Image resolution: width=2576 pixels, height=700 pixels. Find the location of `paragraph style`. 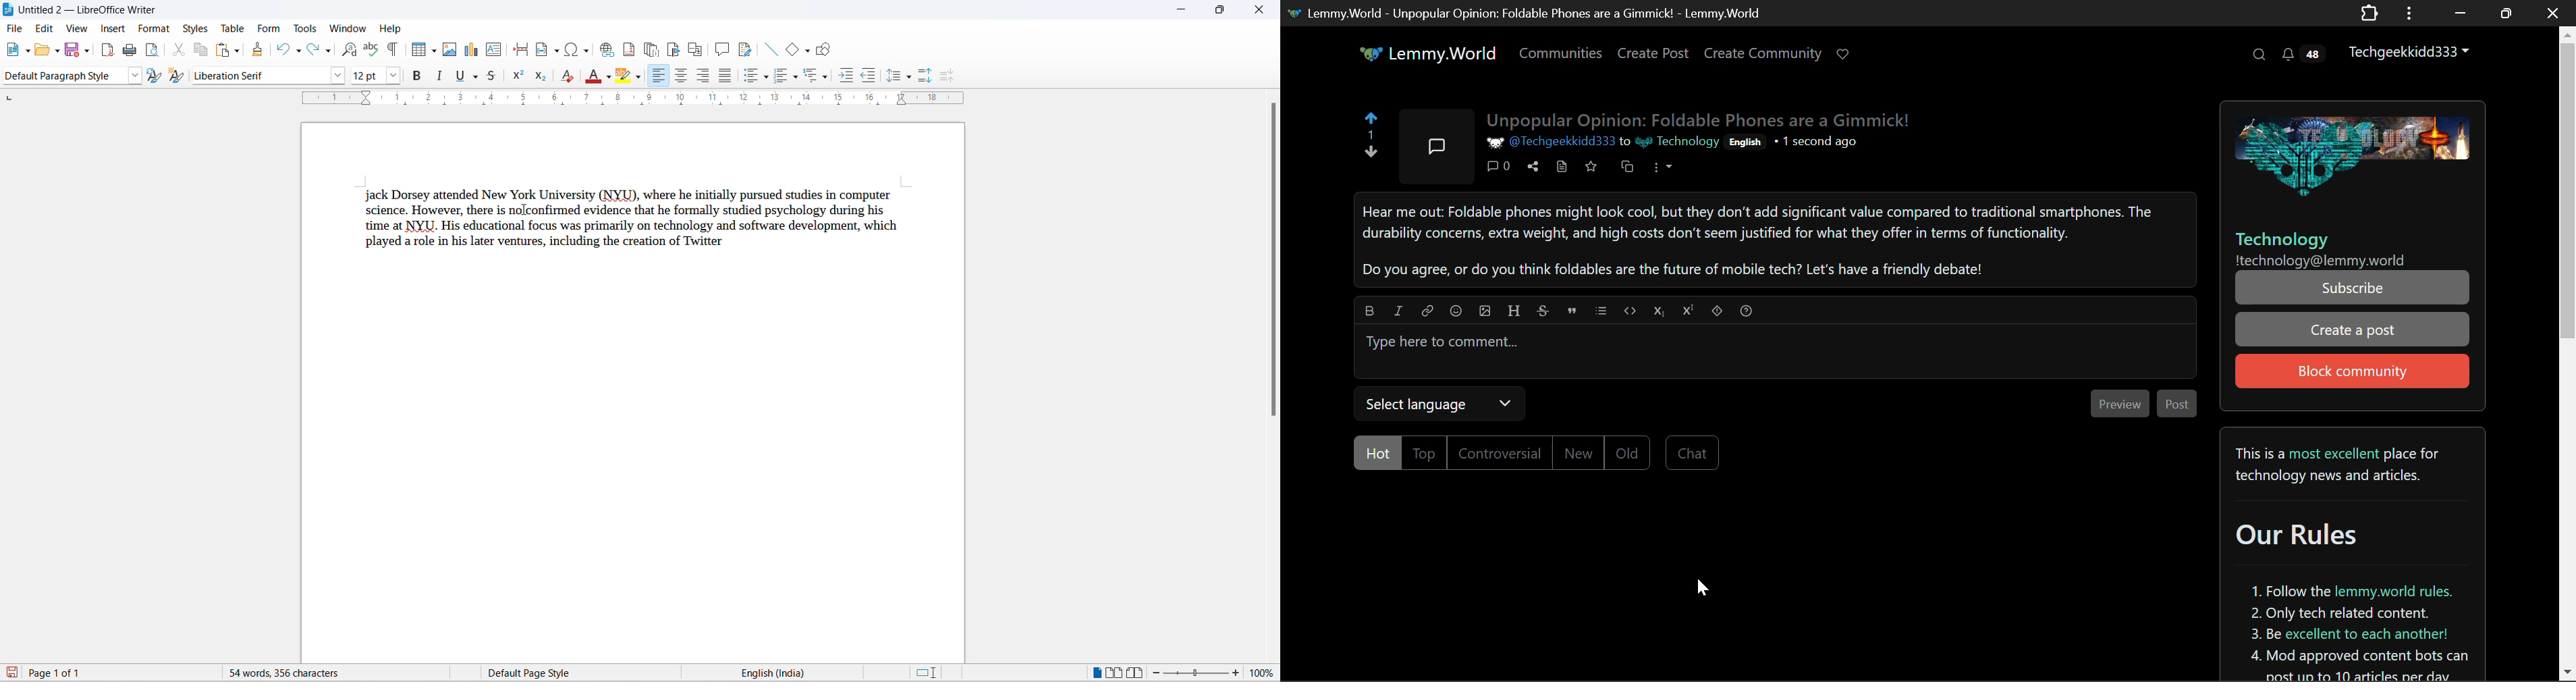

paragraph style is located at coordinates (66, 75).